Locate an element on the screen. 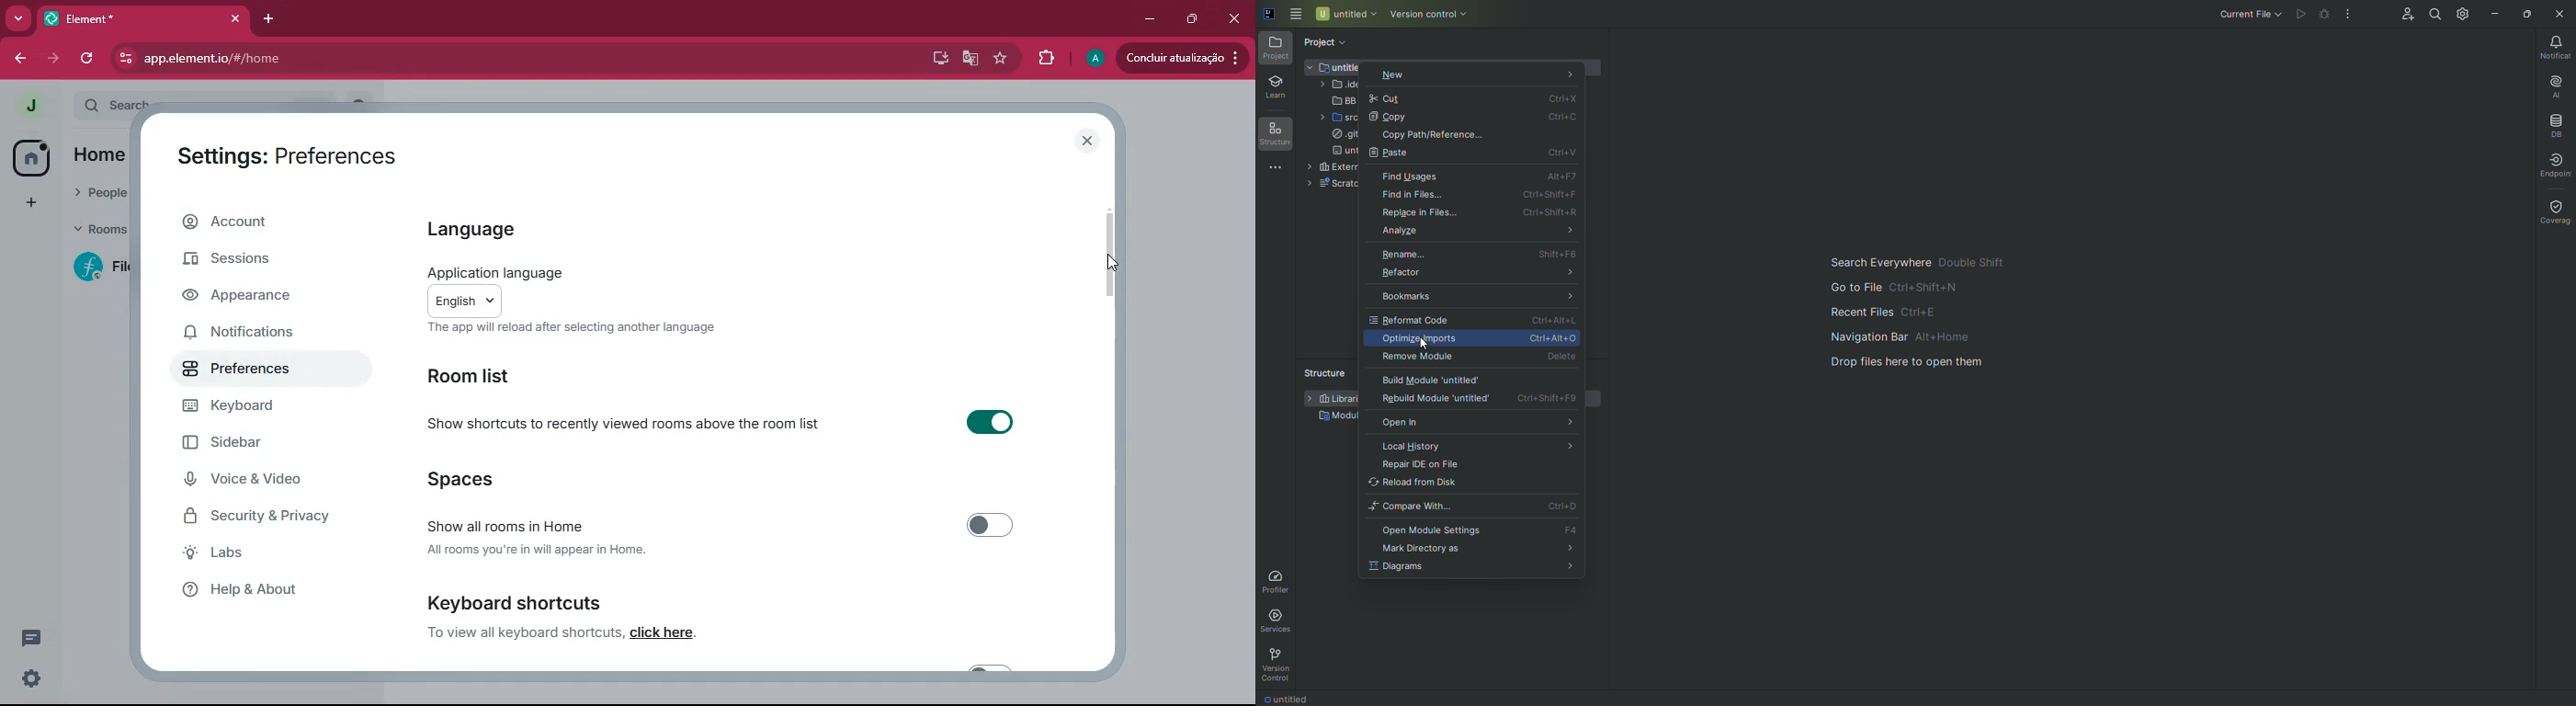 The height and width of the screenshot is (728, 2576). click here is located at coordinates (662, 632).